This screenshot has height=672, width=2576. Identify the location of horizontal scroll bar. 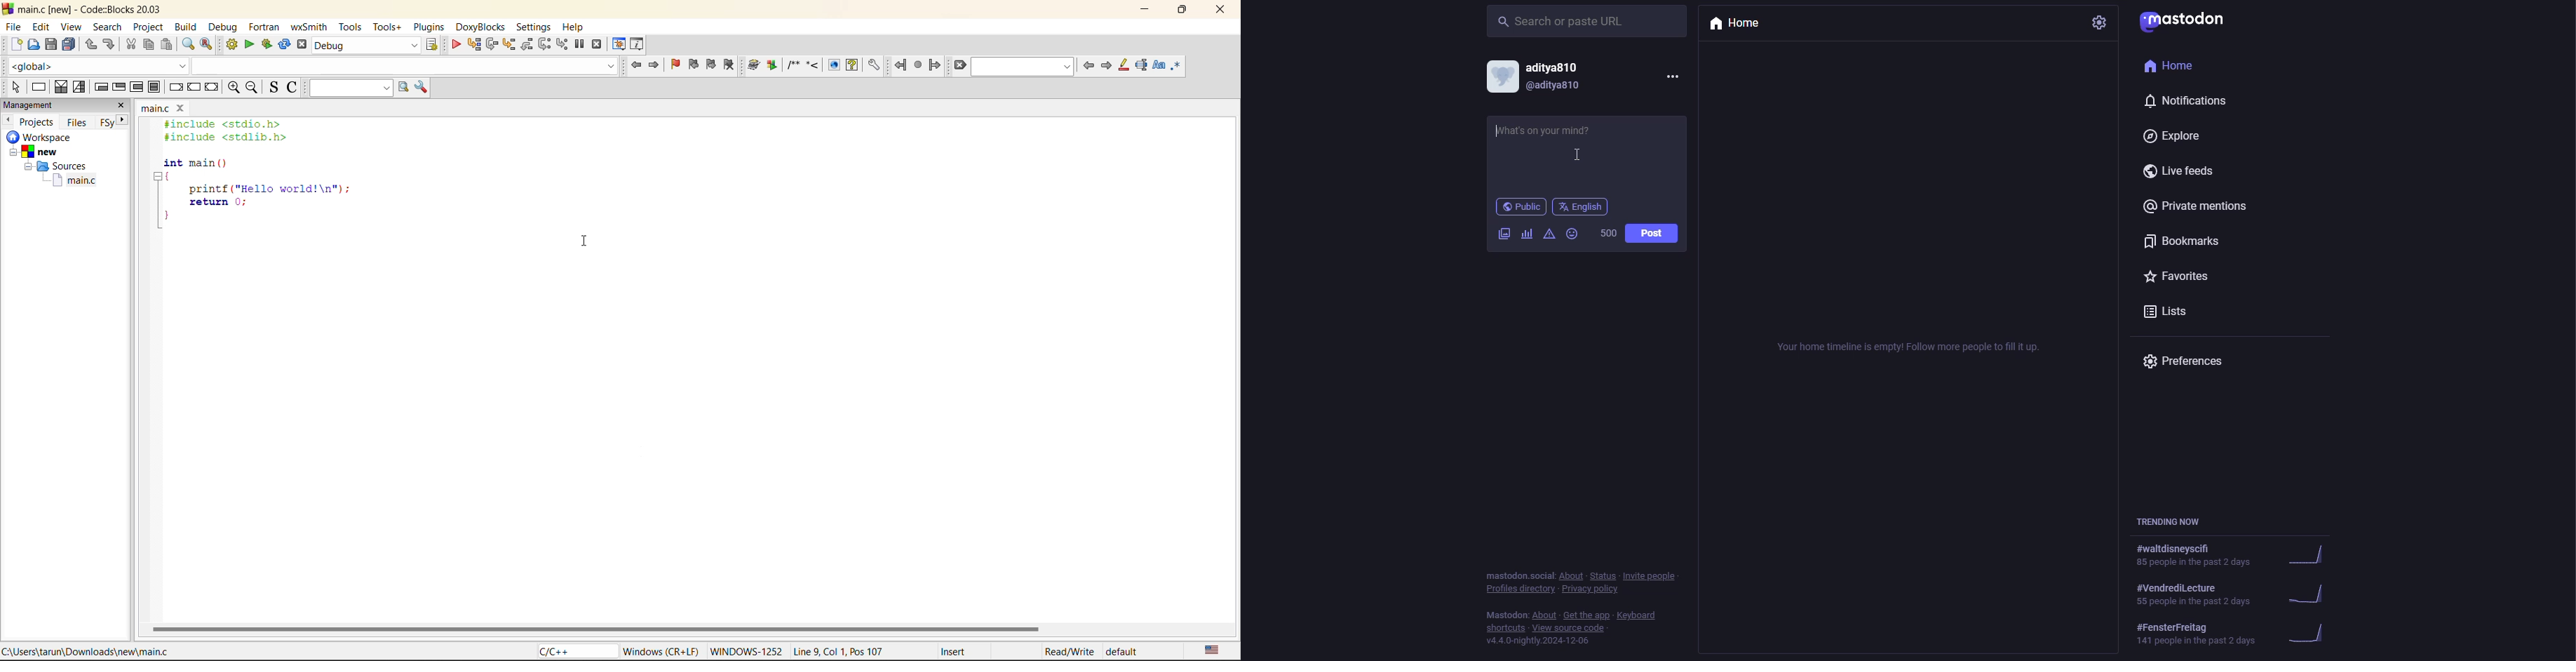
(597, 628).